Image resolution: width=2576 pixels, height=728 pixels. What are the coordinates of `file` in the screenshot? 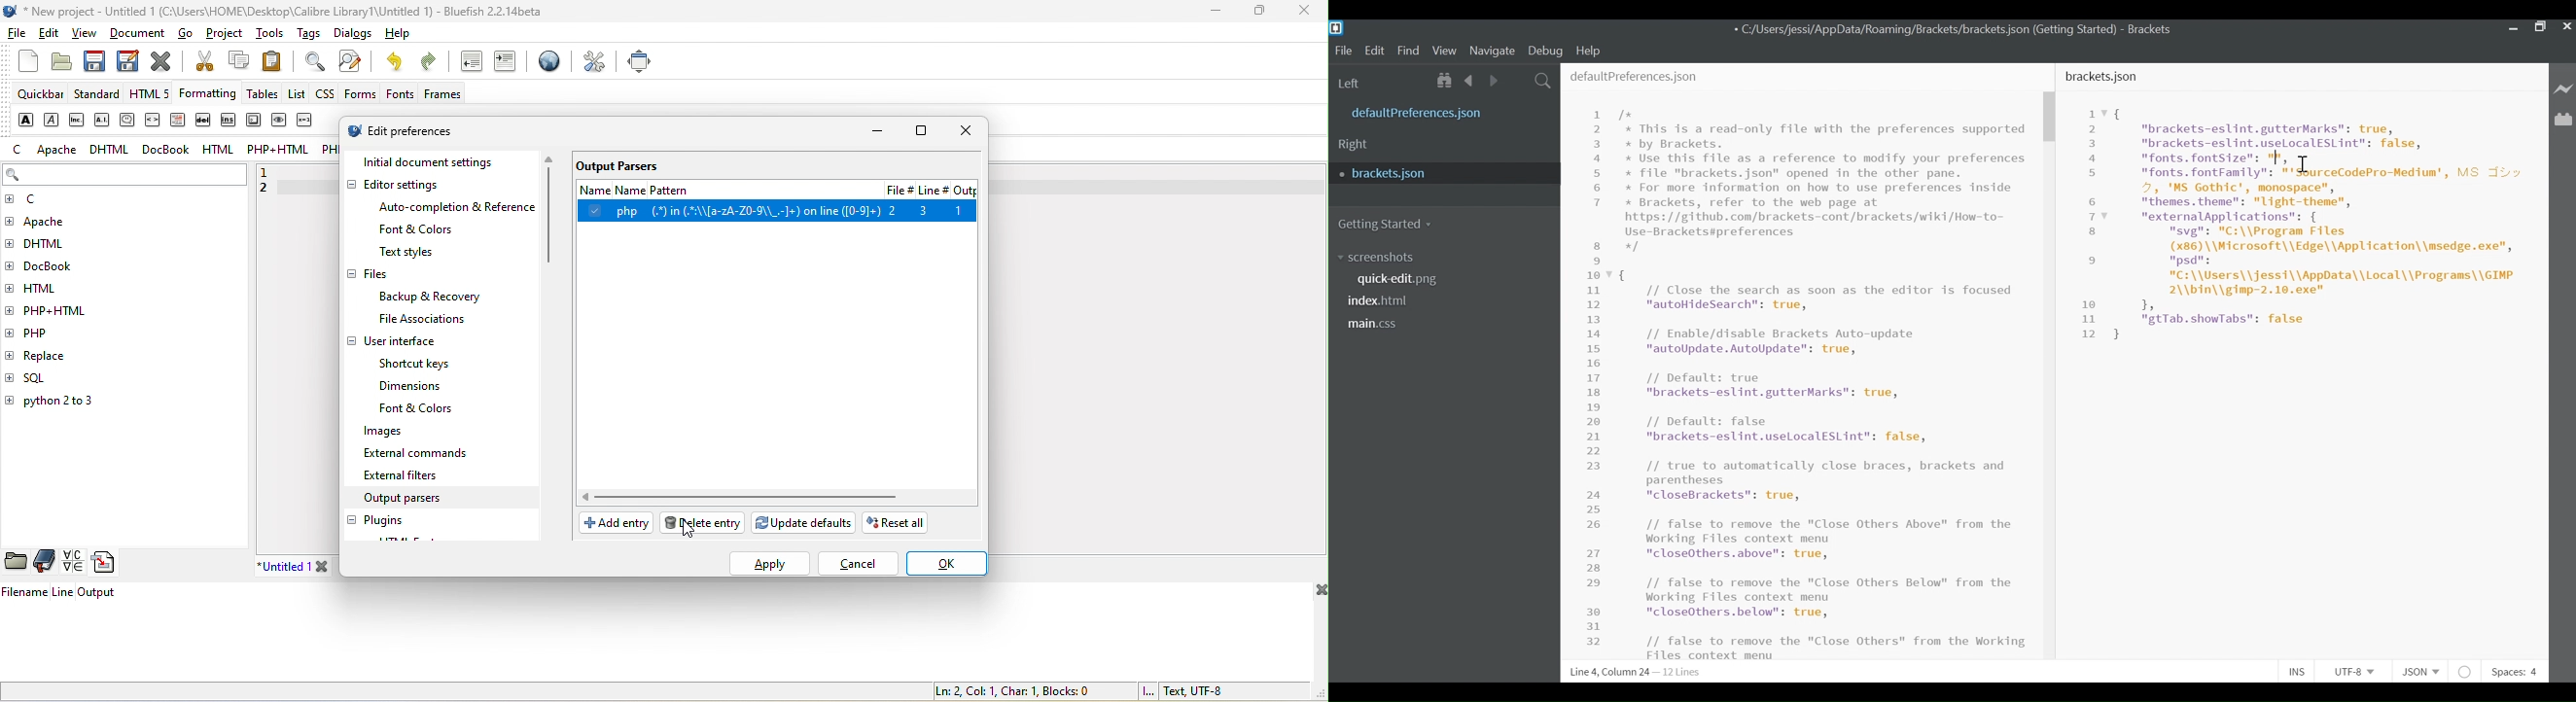 It's located at (18, 37).